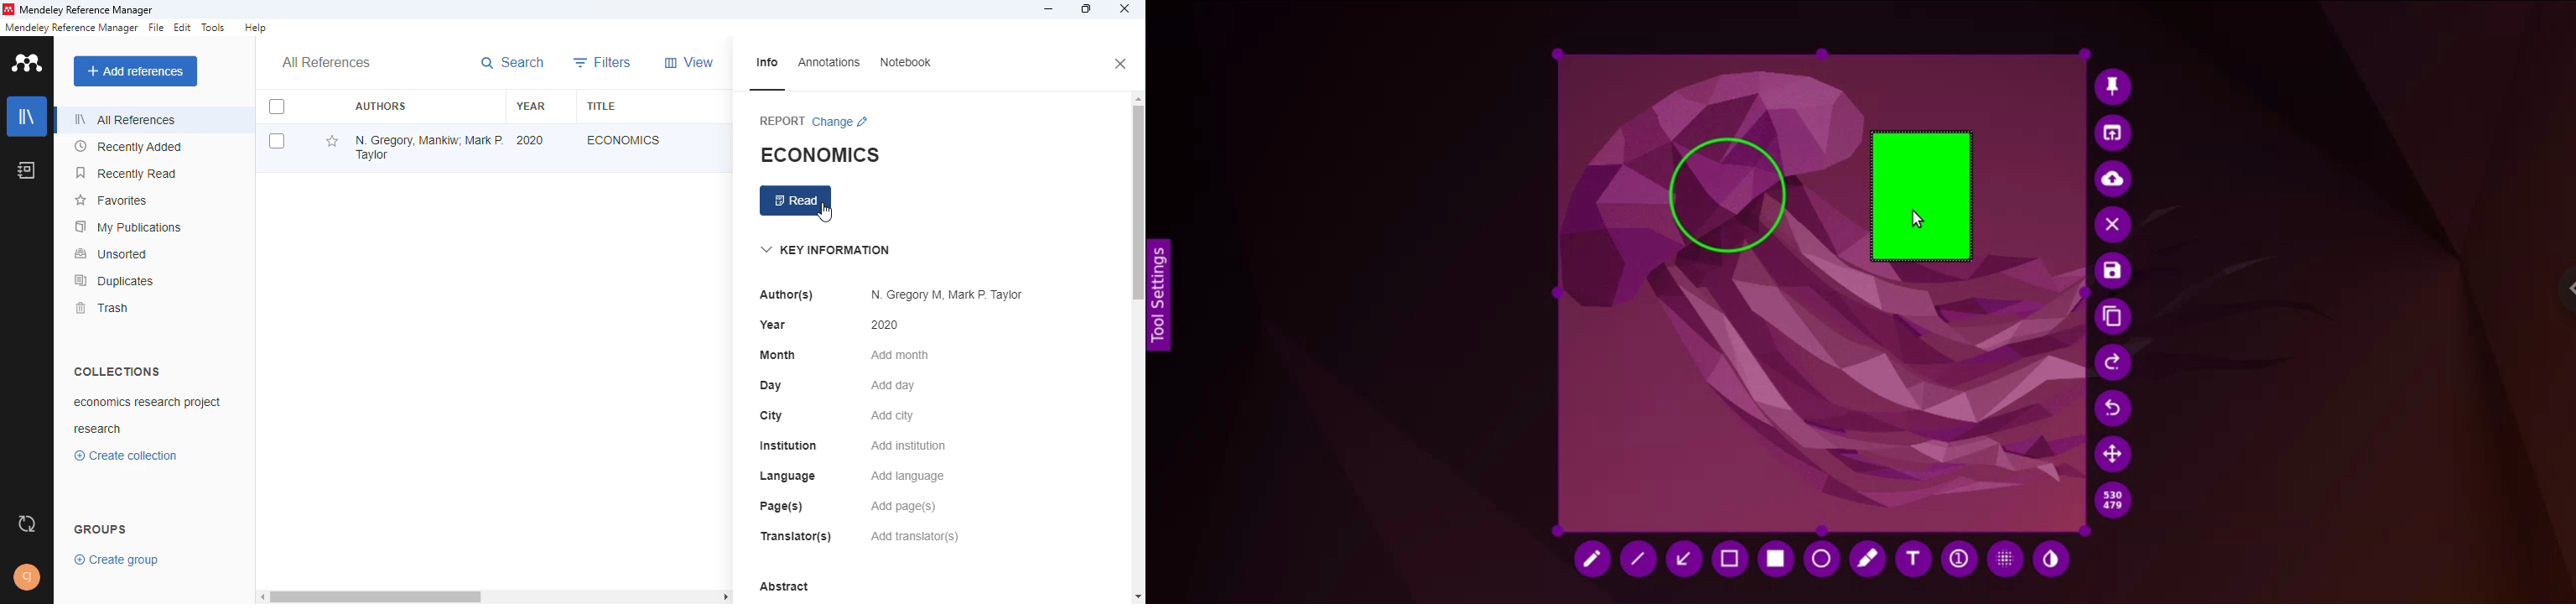  Describe the element at coordinates (828, 62) in the screenshot. I see `annotations` at that location.